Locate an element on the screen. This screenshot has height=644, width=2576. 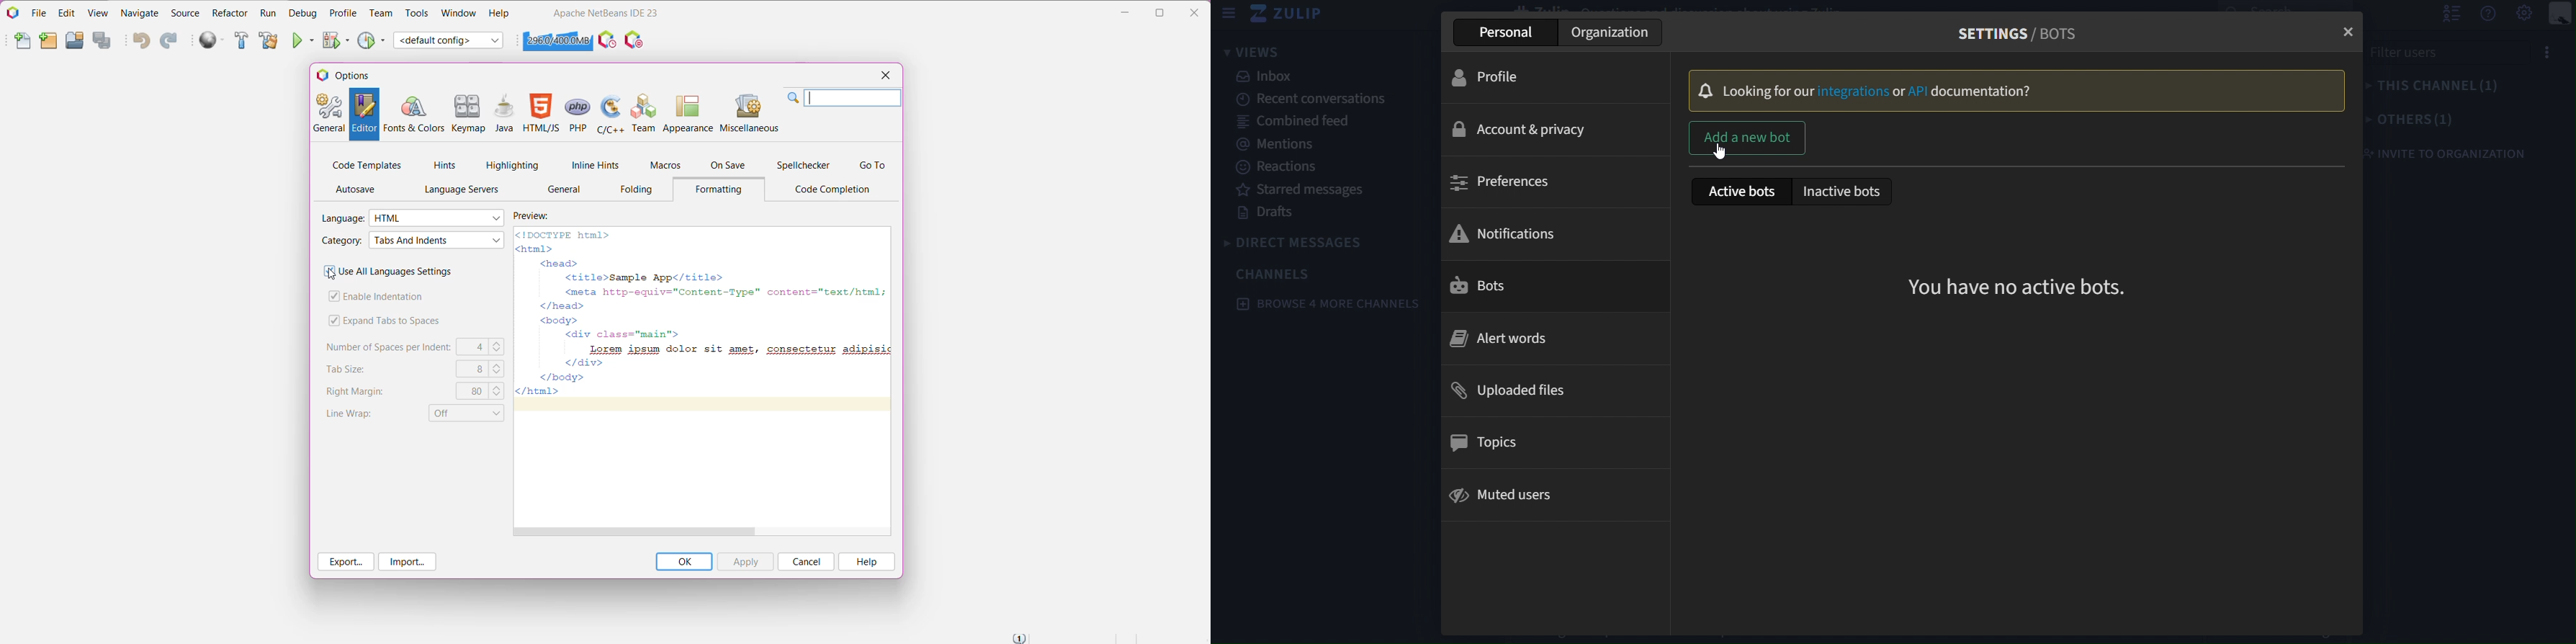
document? is located at coordinates (1983, 92).